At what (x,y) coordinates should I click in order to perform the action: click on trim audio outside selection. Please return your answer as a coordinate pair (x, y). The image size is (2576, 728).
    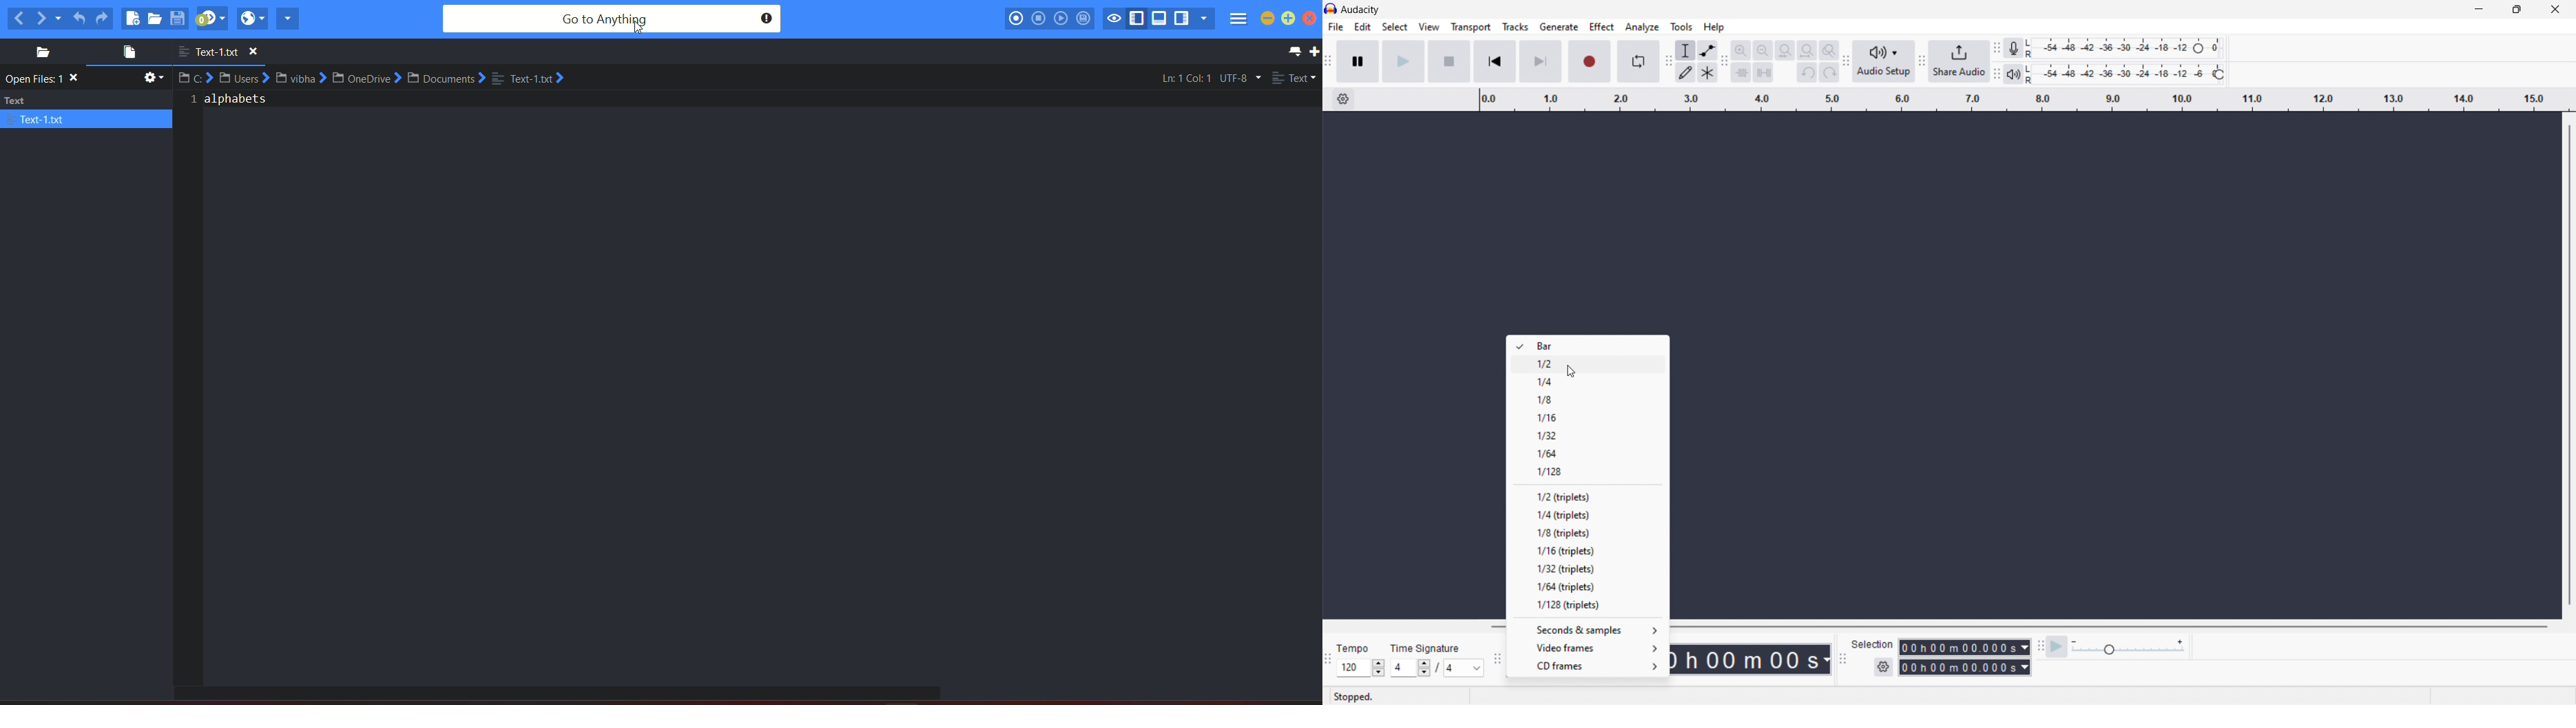
    Looking at the image, I should click on (1742, 72).